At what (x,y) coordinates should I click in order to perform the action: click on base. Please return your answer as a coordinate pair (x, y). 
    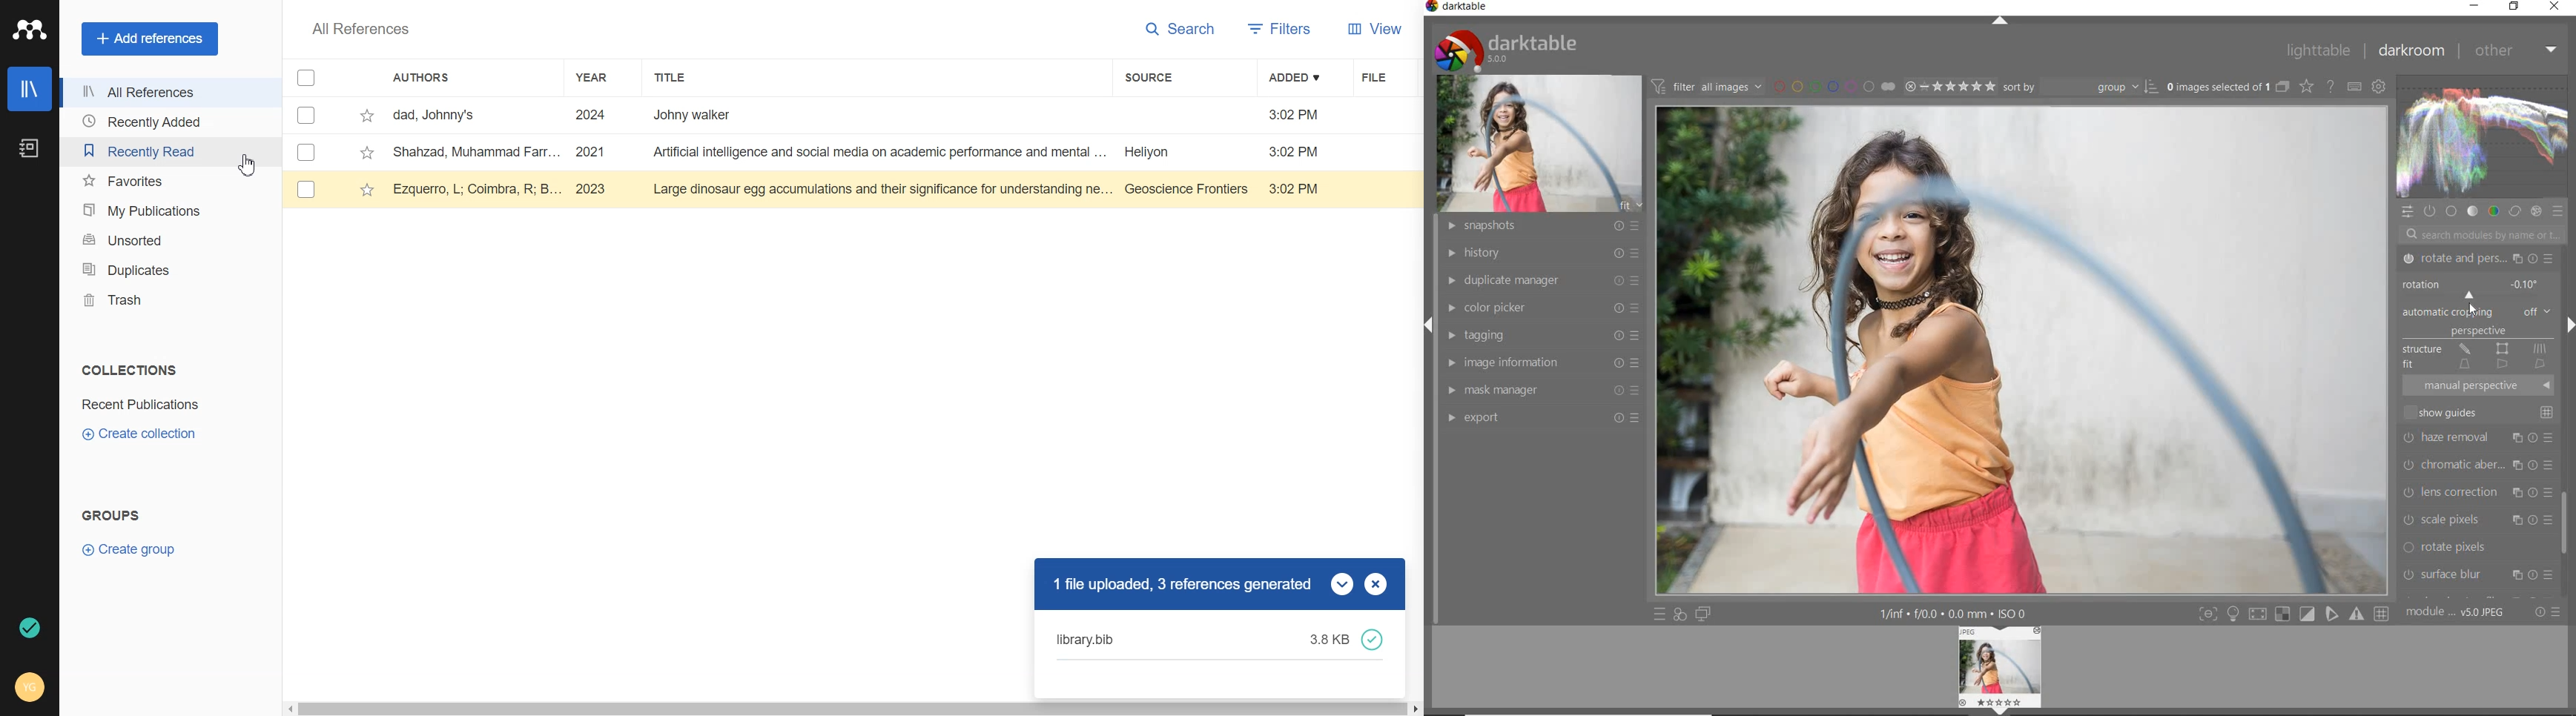
    Looking at the image, I should click on (2451, 212).